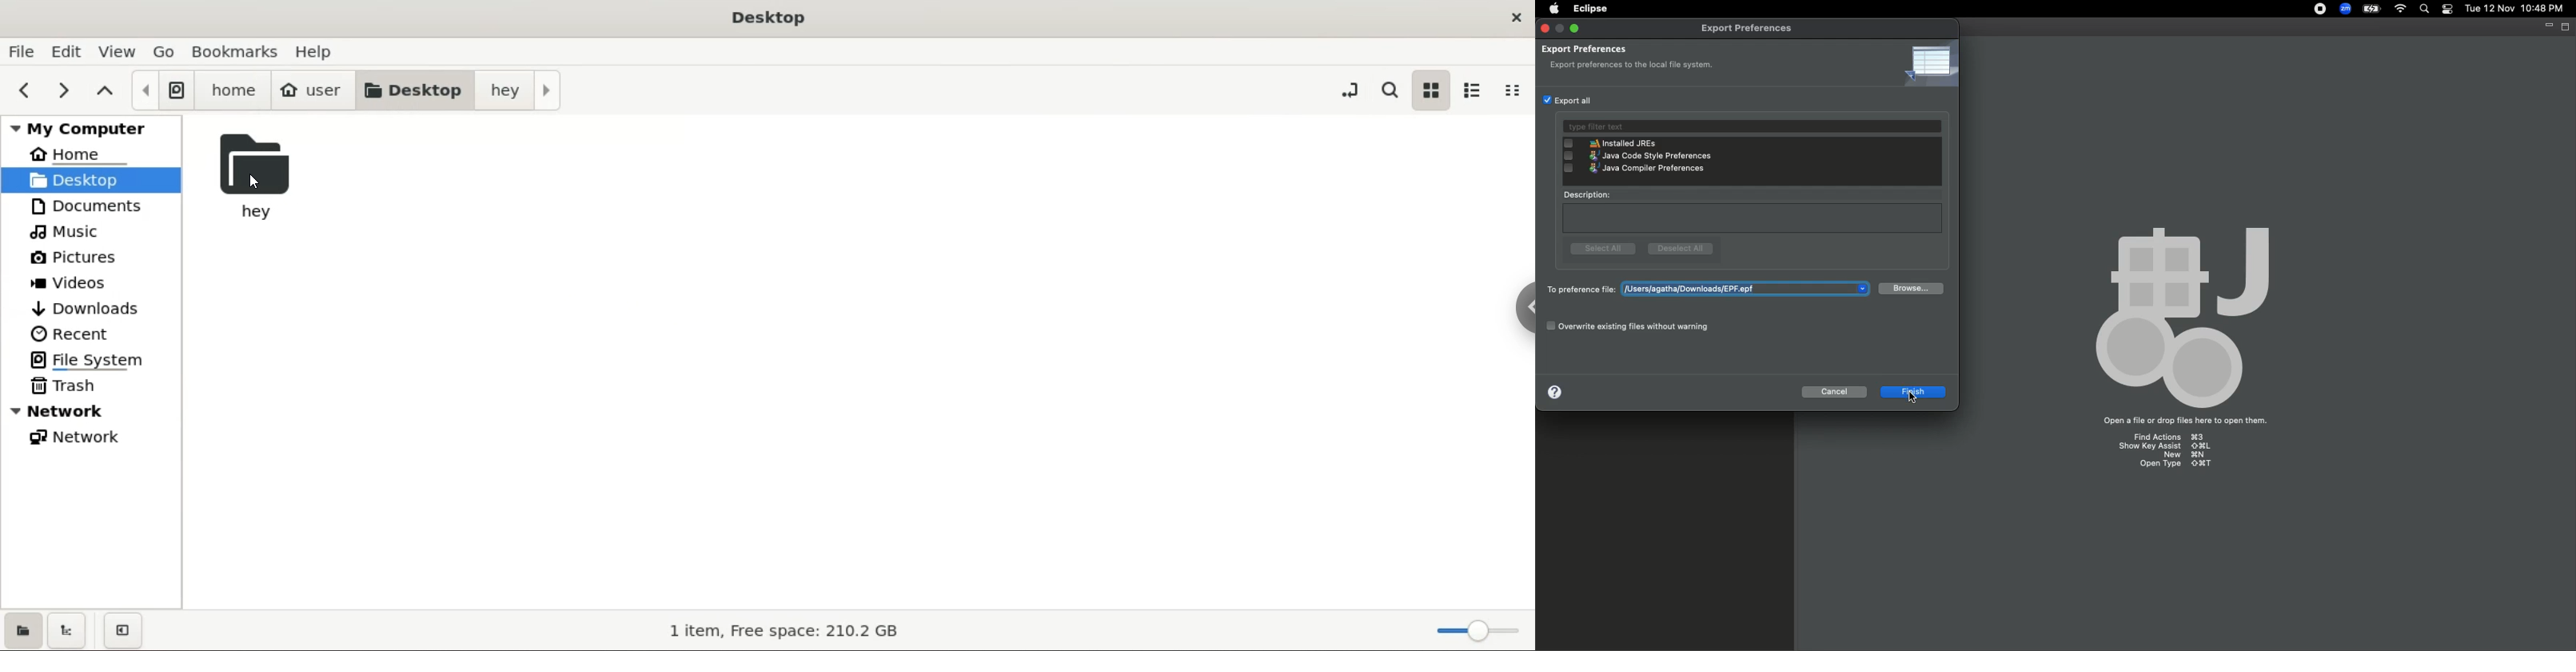 This screenshot has width=2576, height=672. What do you see at coordinates (1558, 392) in the screenshot?
I see `Help` at bounding box center [1558, 392].